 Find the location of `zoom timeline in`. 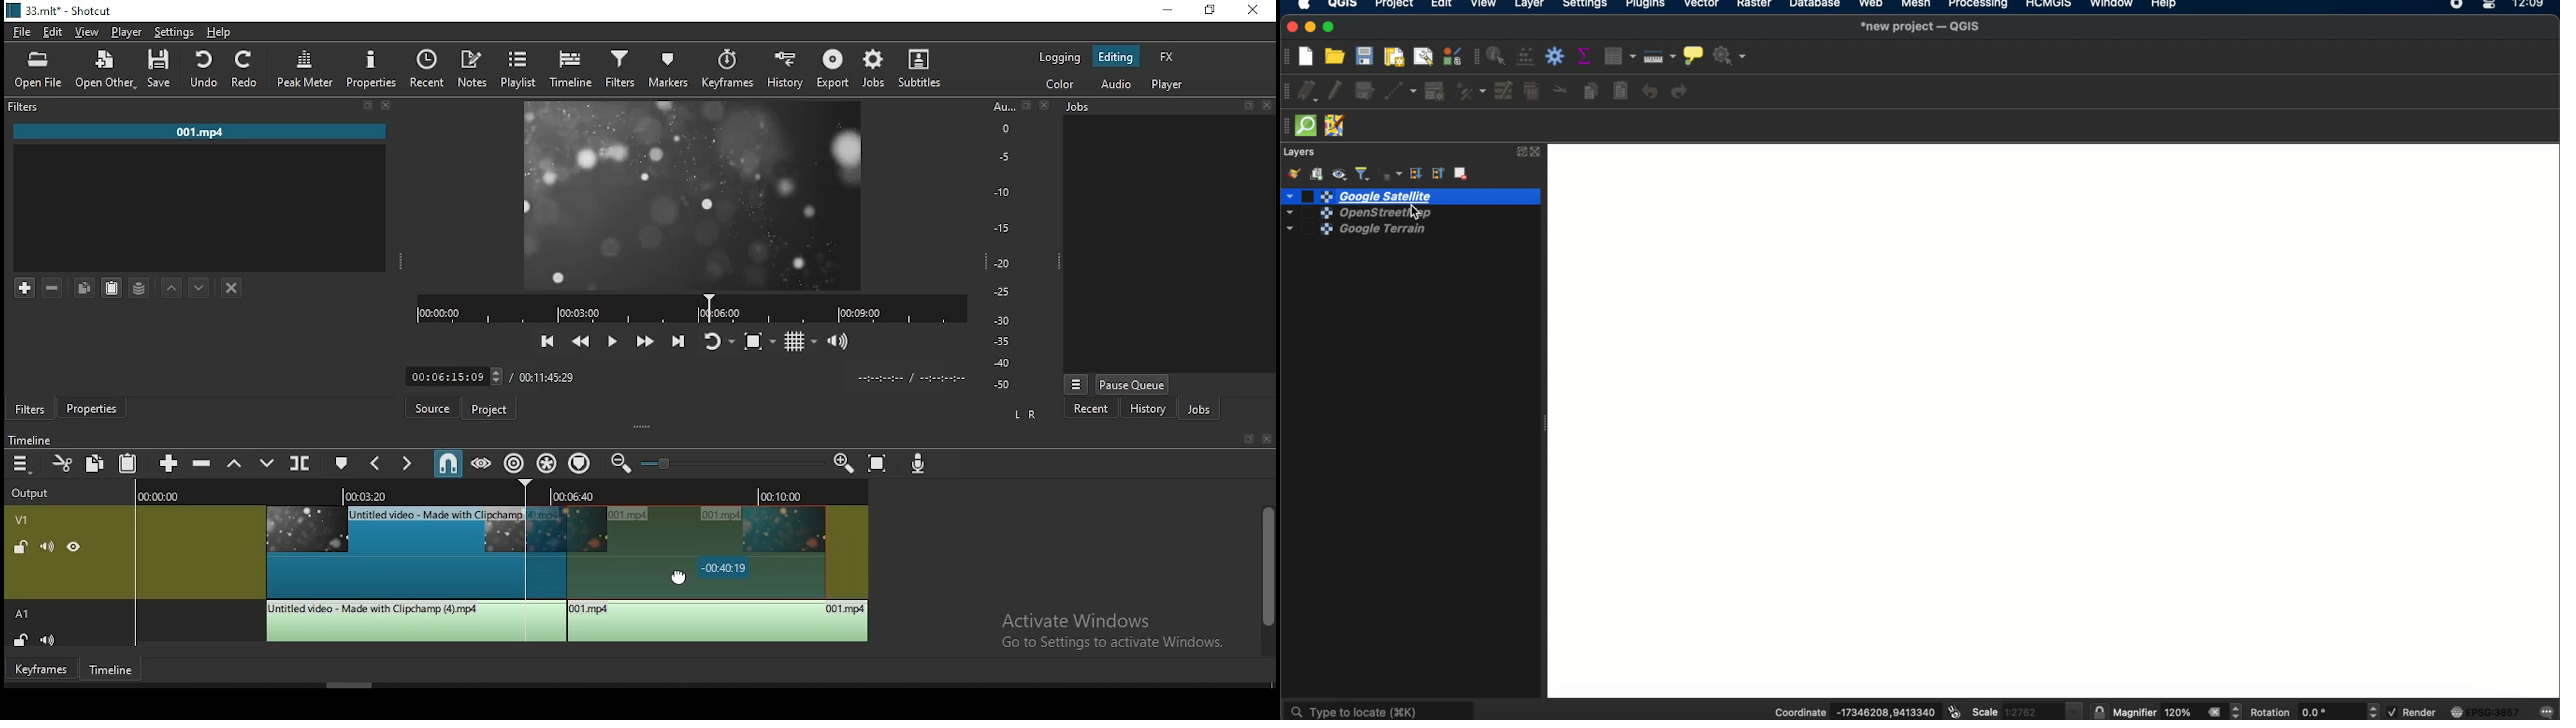

zoom timeline in is located at coordinates (845, 464).